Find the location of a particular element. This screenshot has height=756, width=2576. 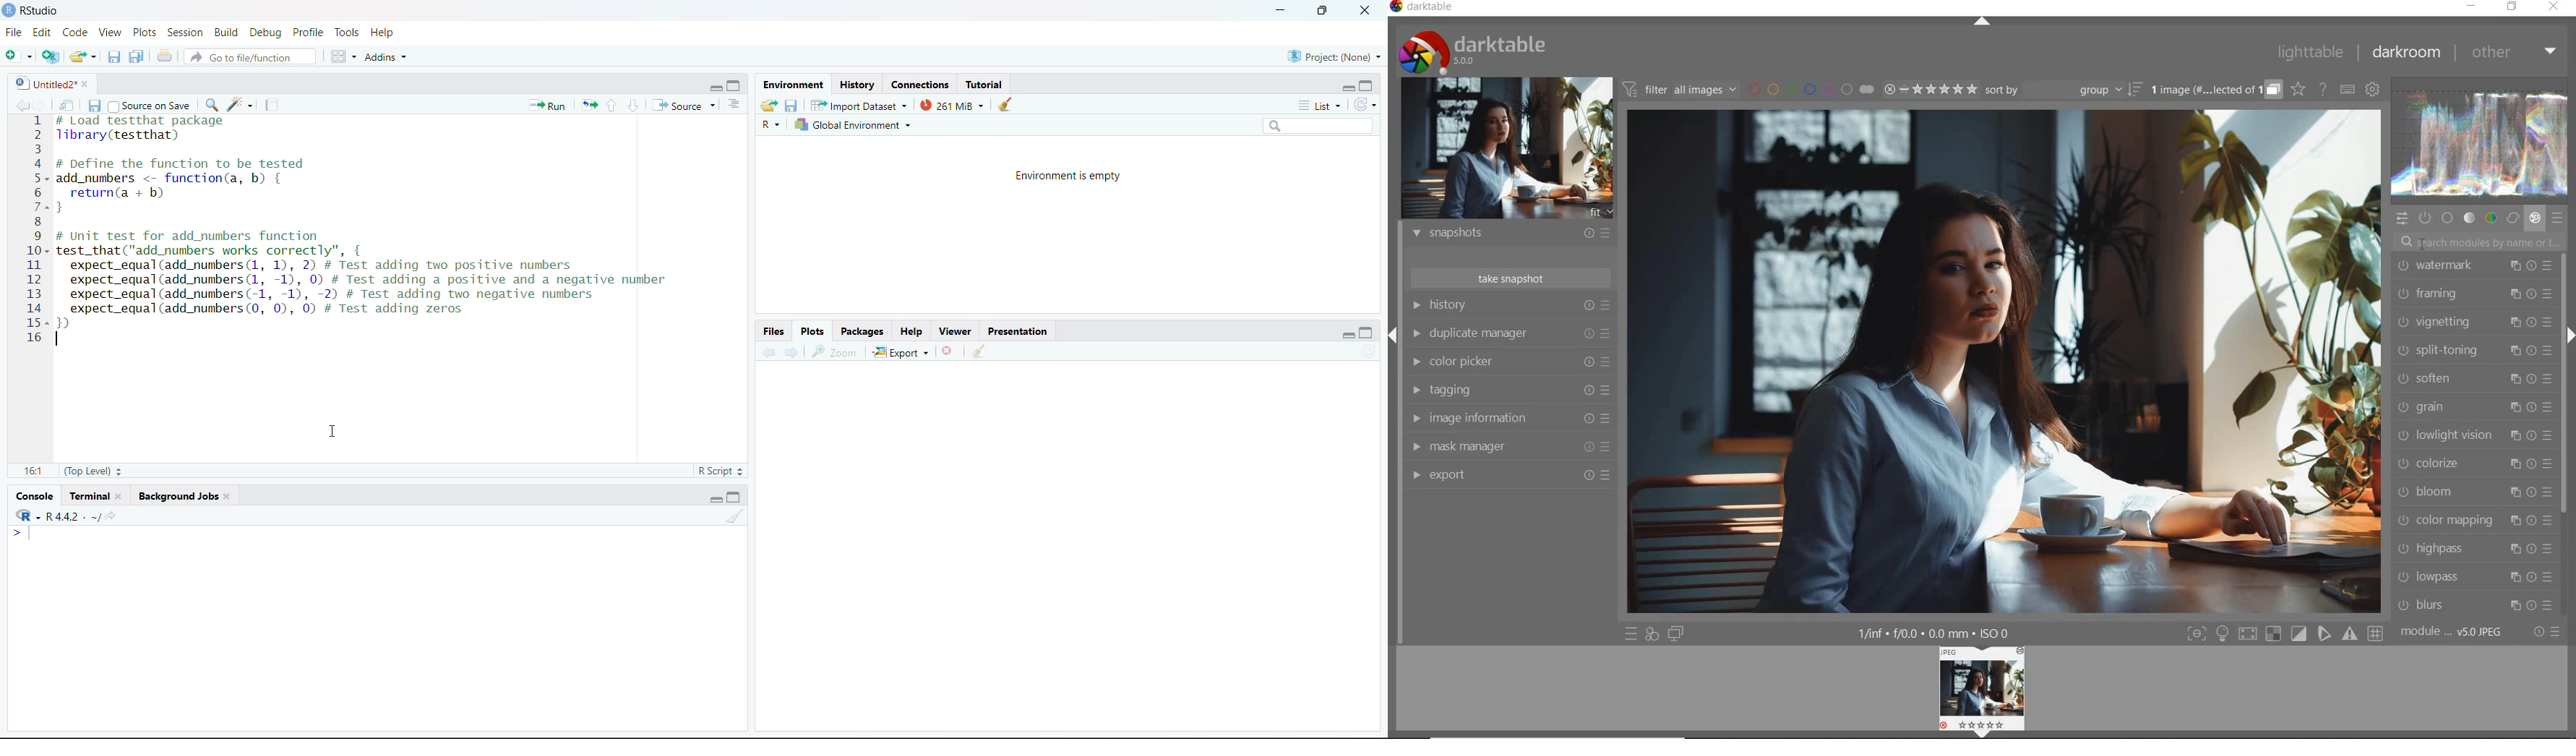

minimize is located at coordinates (710, 86).